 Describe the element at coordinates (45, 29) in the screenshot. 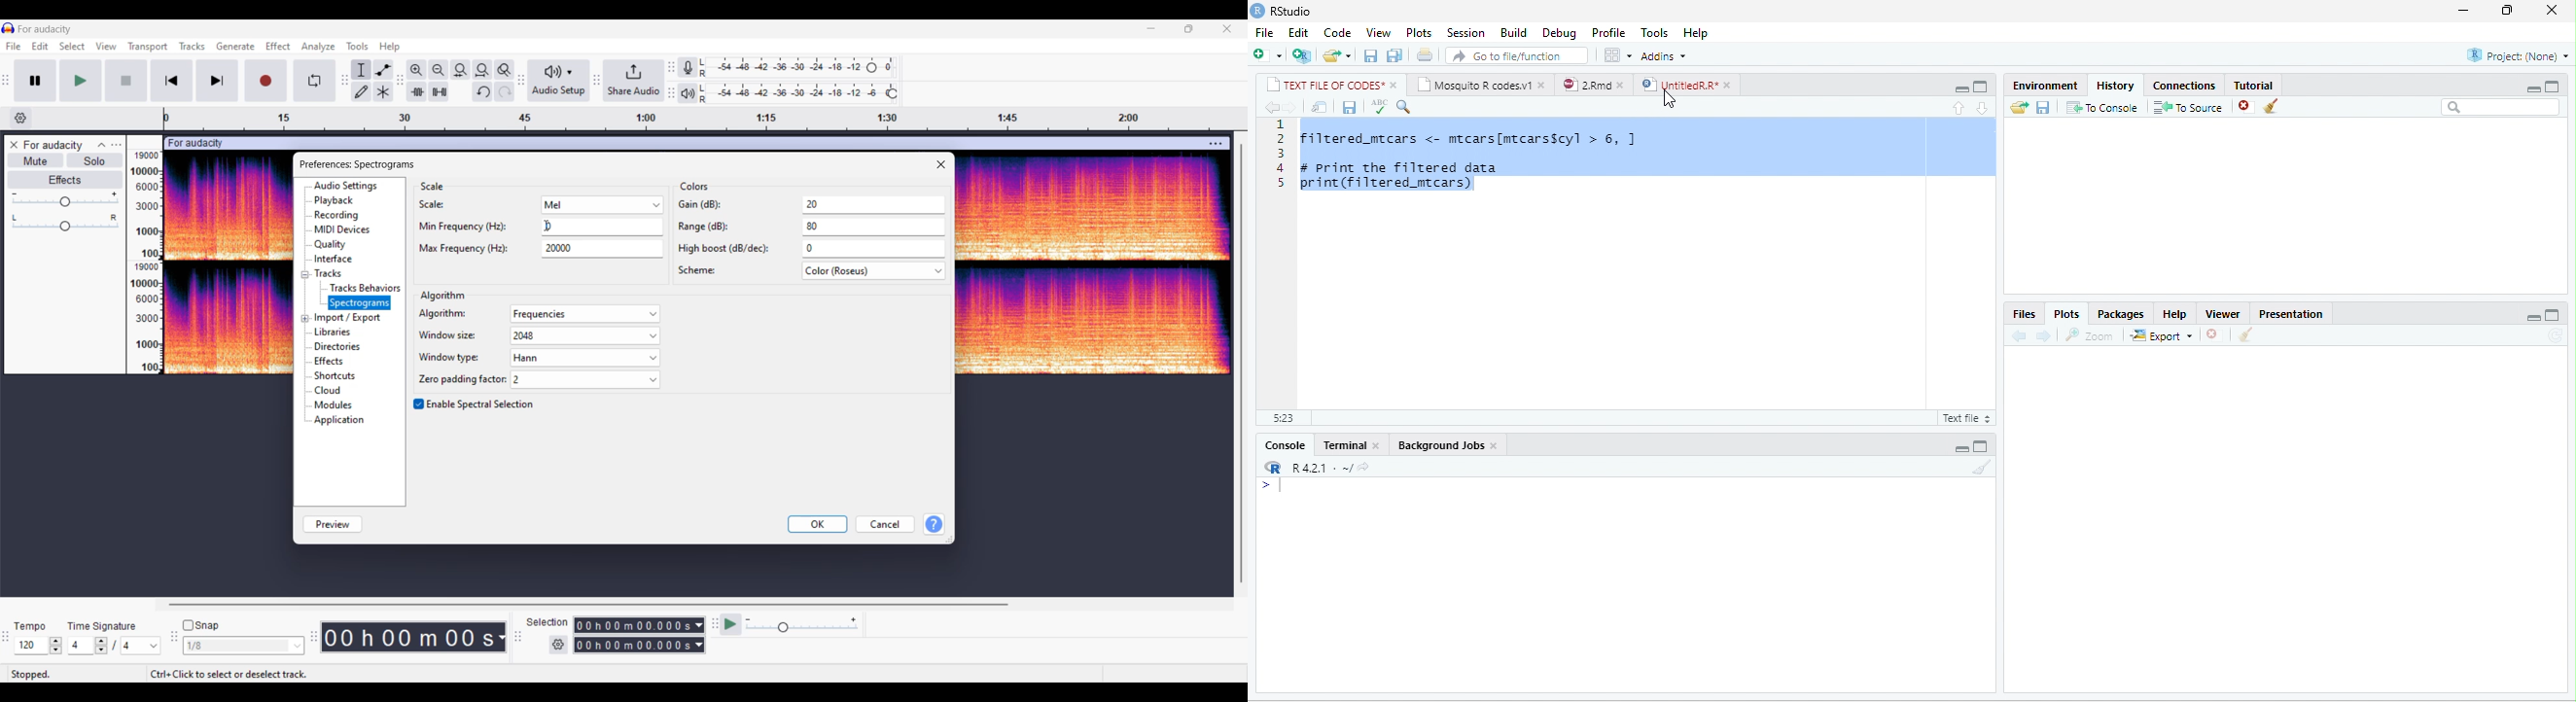

I see `Project name` at that location.